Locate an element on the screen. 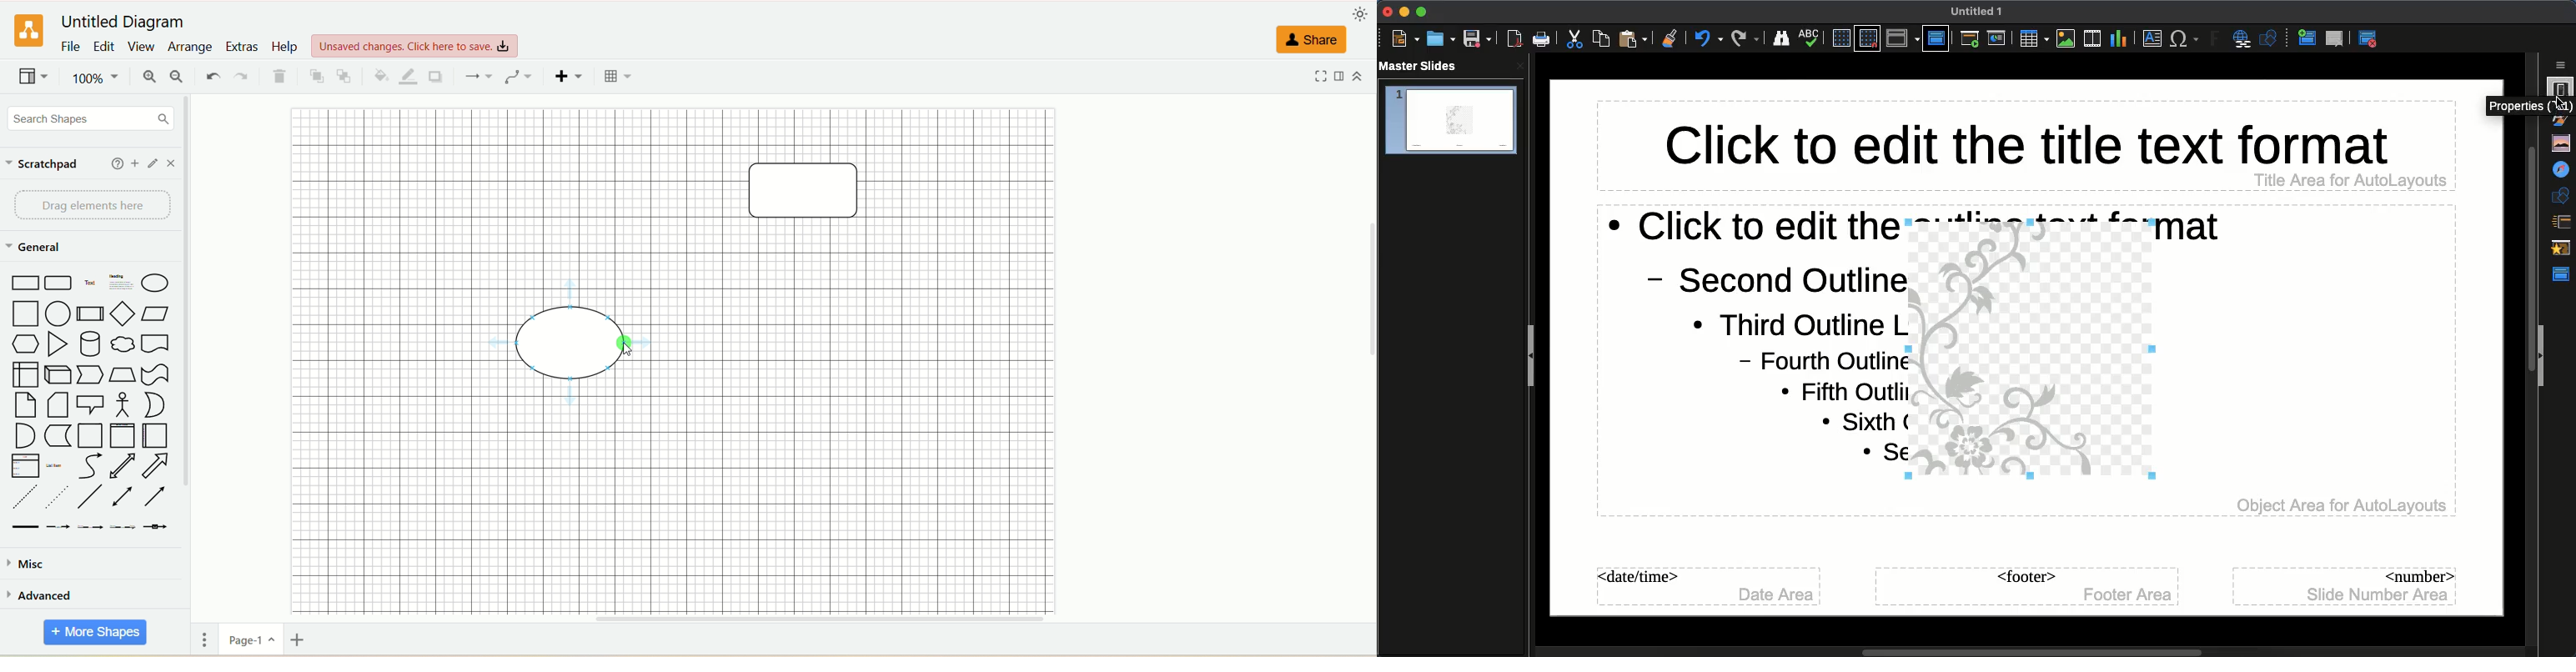 The height and width of the screenshot is (672, 2576). page-1 is located at coordinates (249, 639).